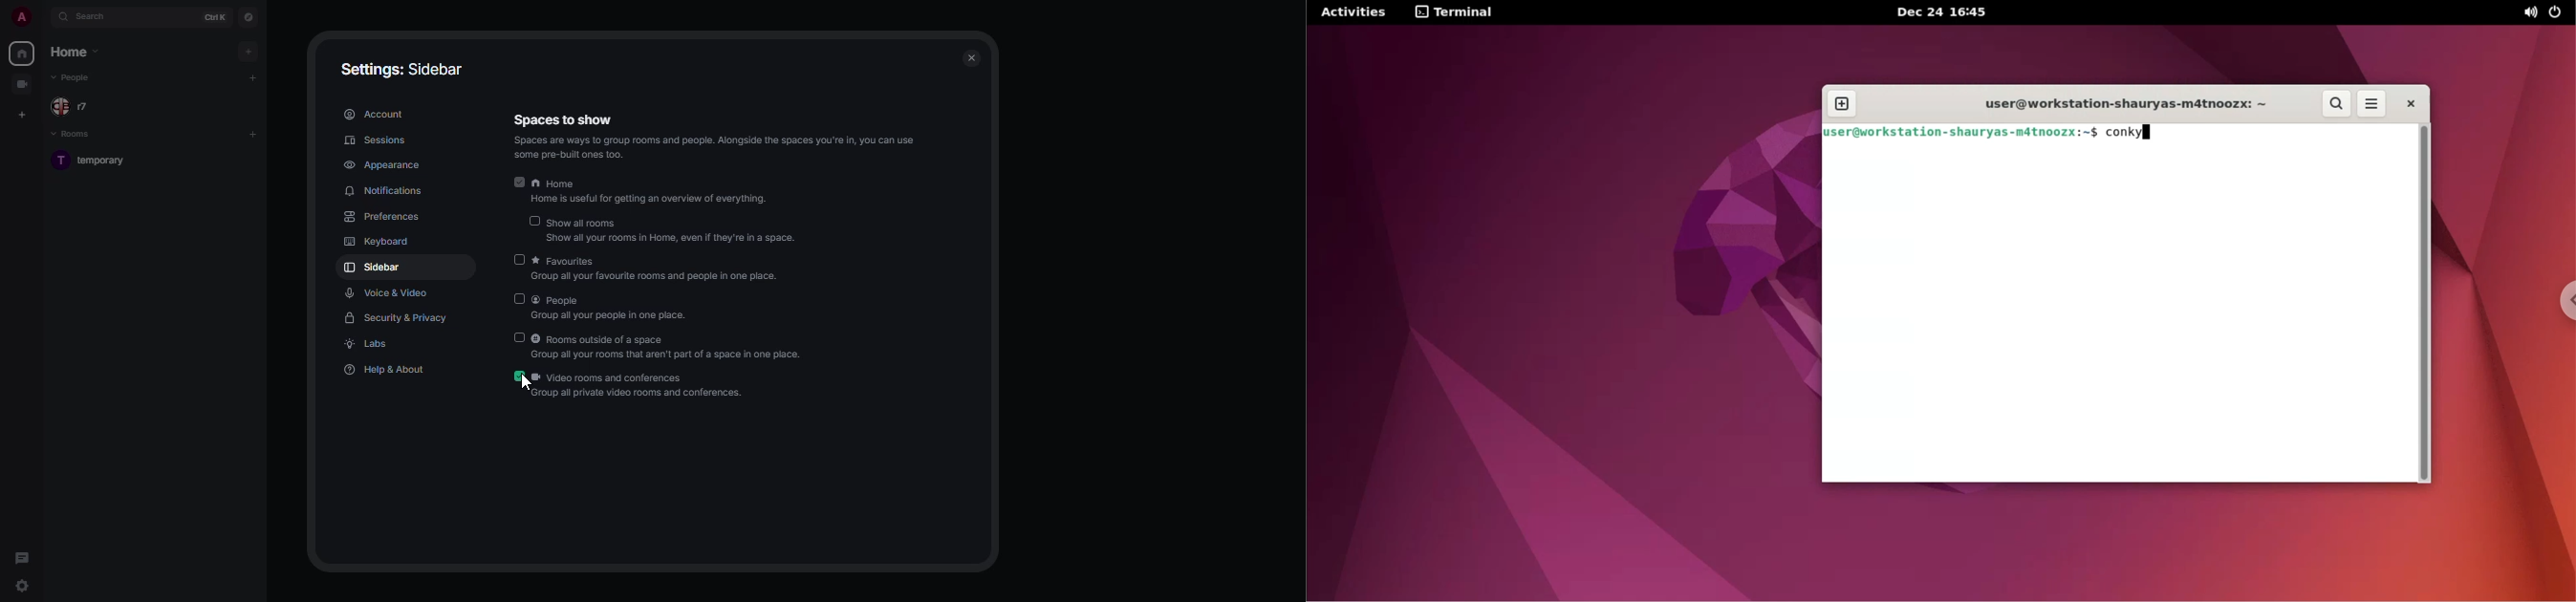 The height and width of the screenshot is (616, 2576). Describe the element at coordinates (607, 316) in the screenshot. I see `‘Group all your people in one place.` at that location.